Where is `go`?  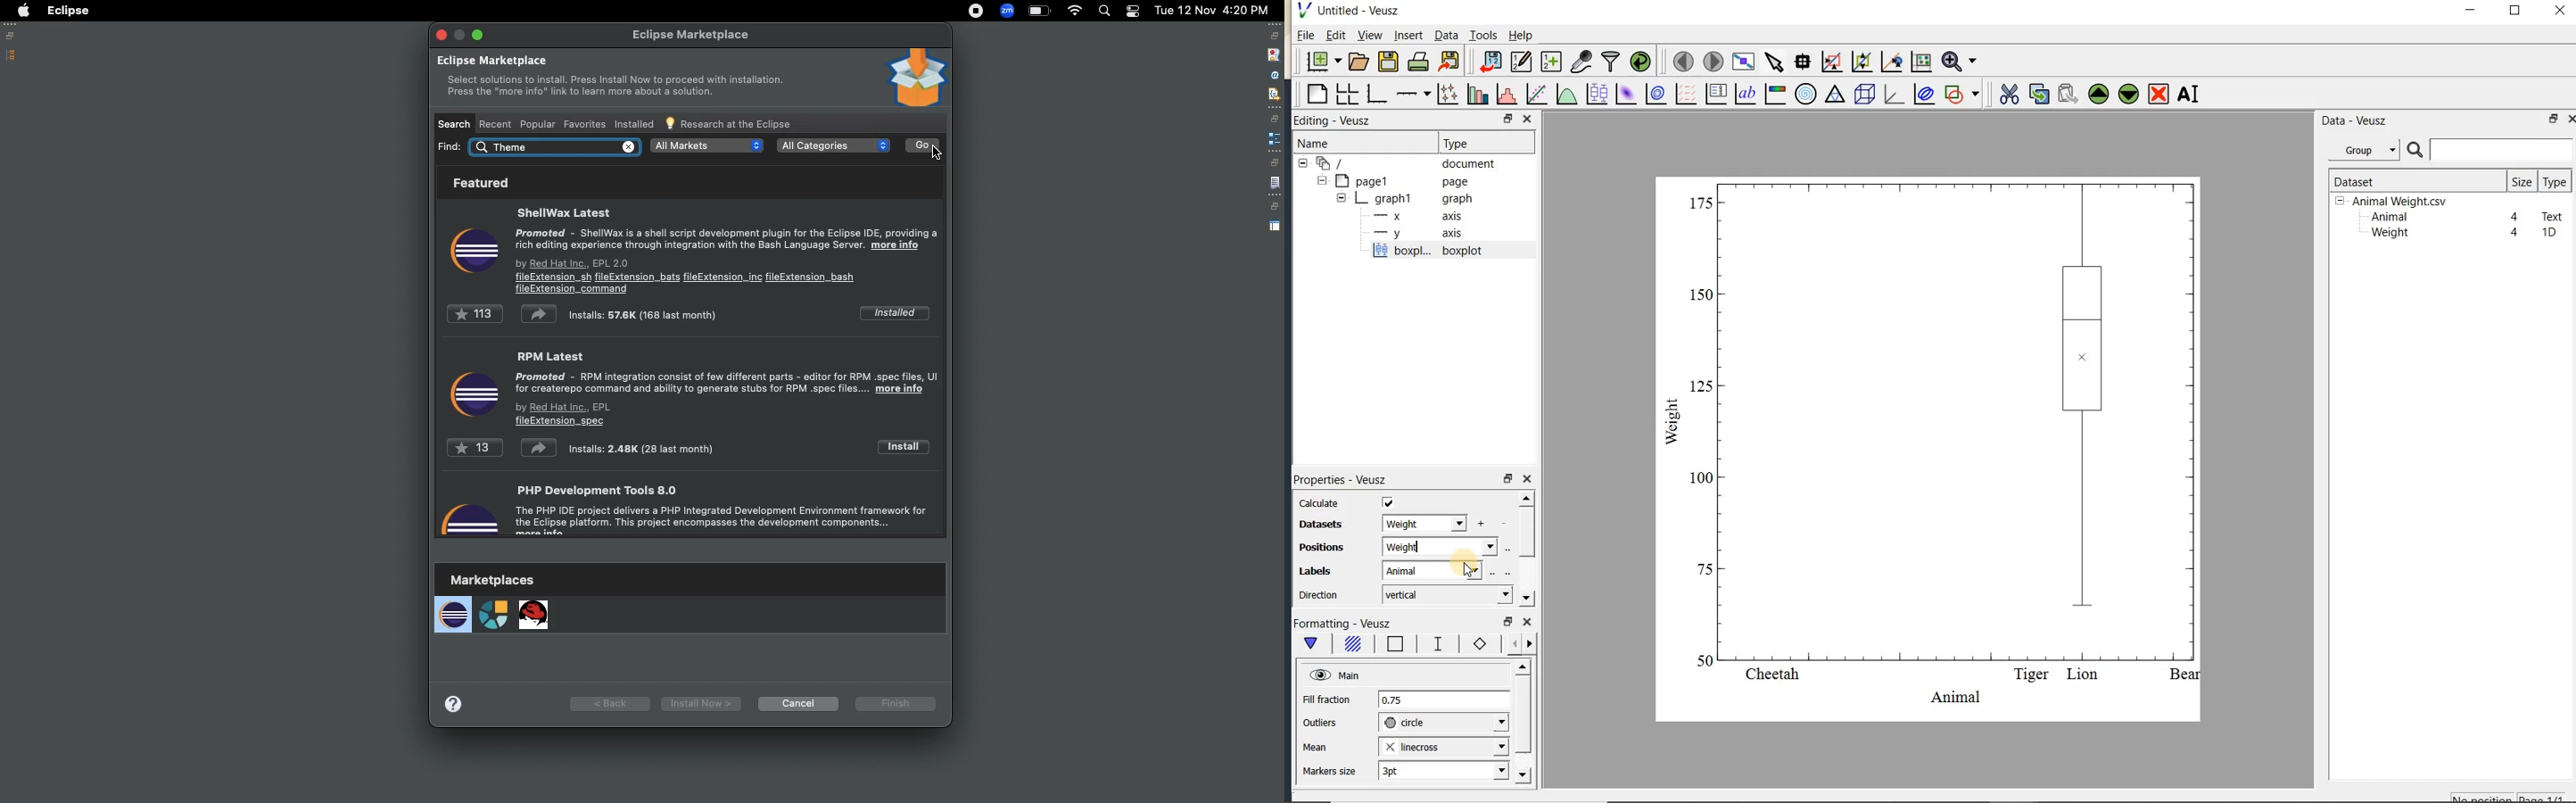
go is located at coordinates (922, 145).